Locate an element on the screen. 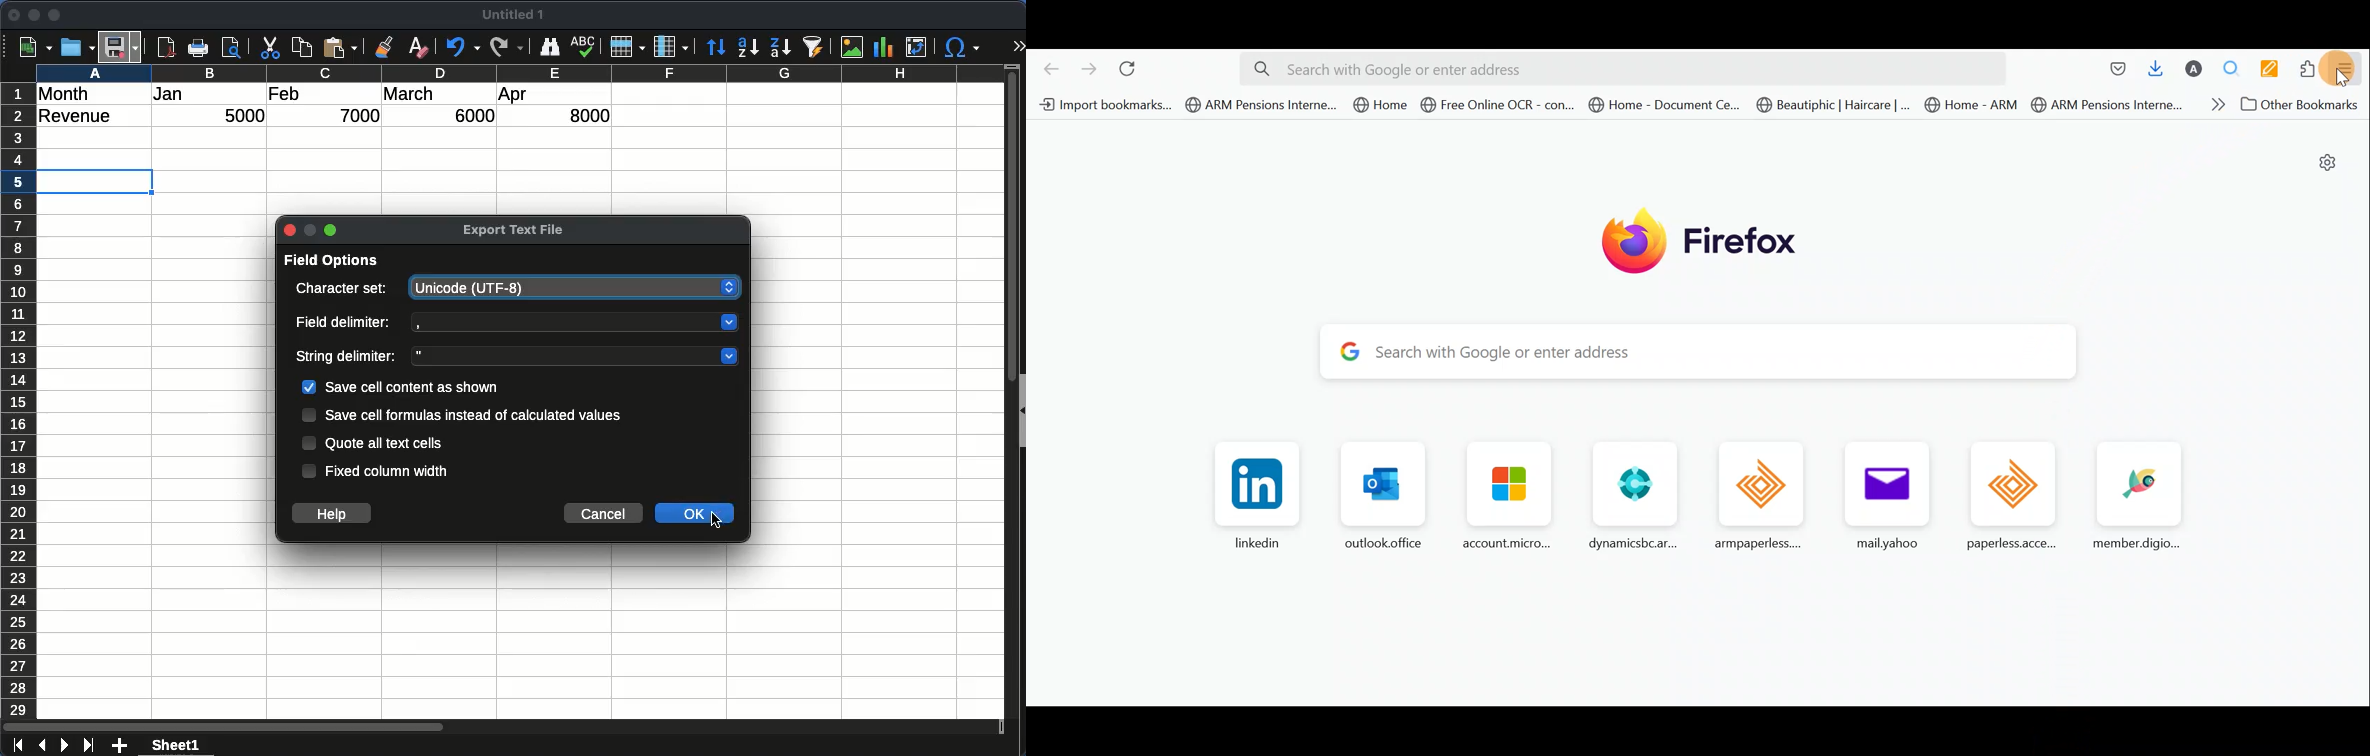  string delimiter is located at coordinates (349, 357).